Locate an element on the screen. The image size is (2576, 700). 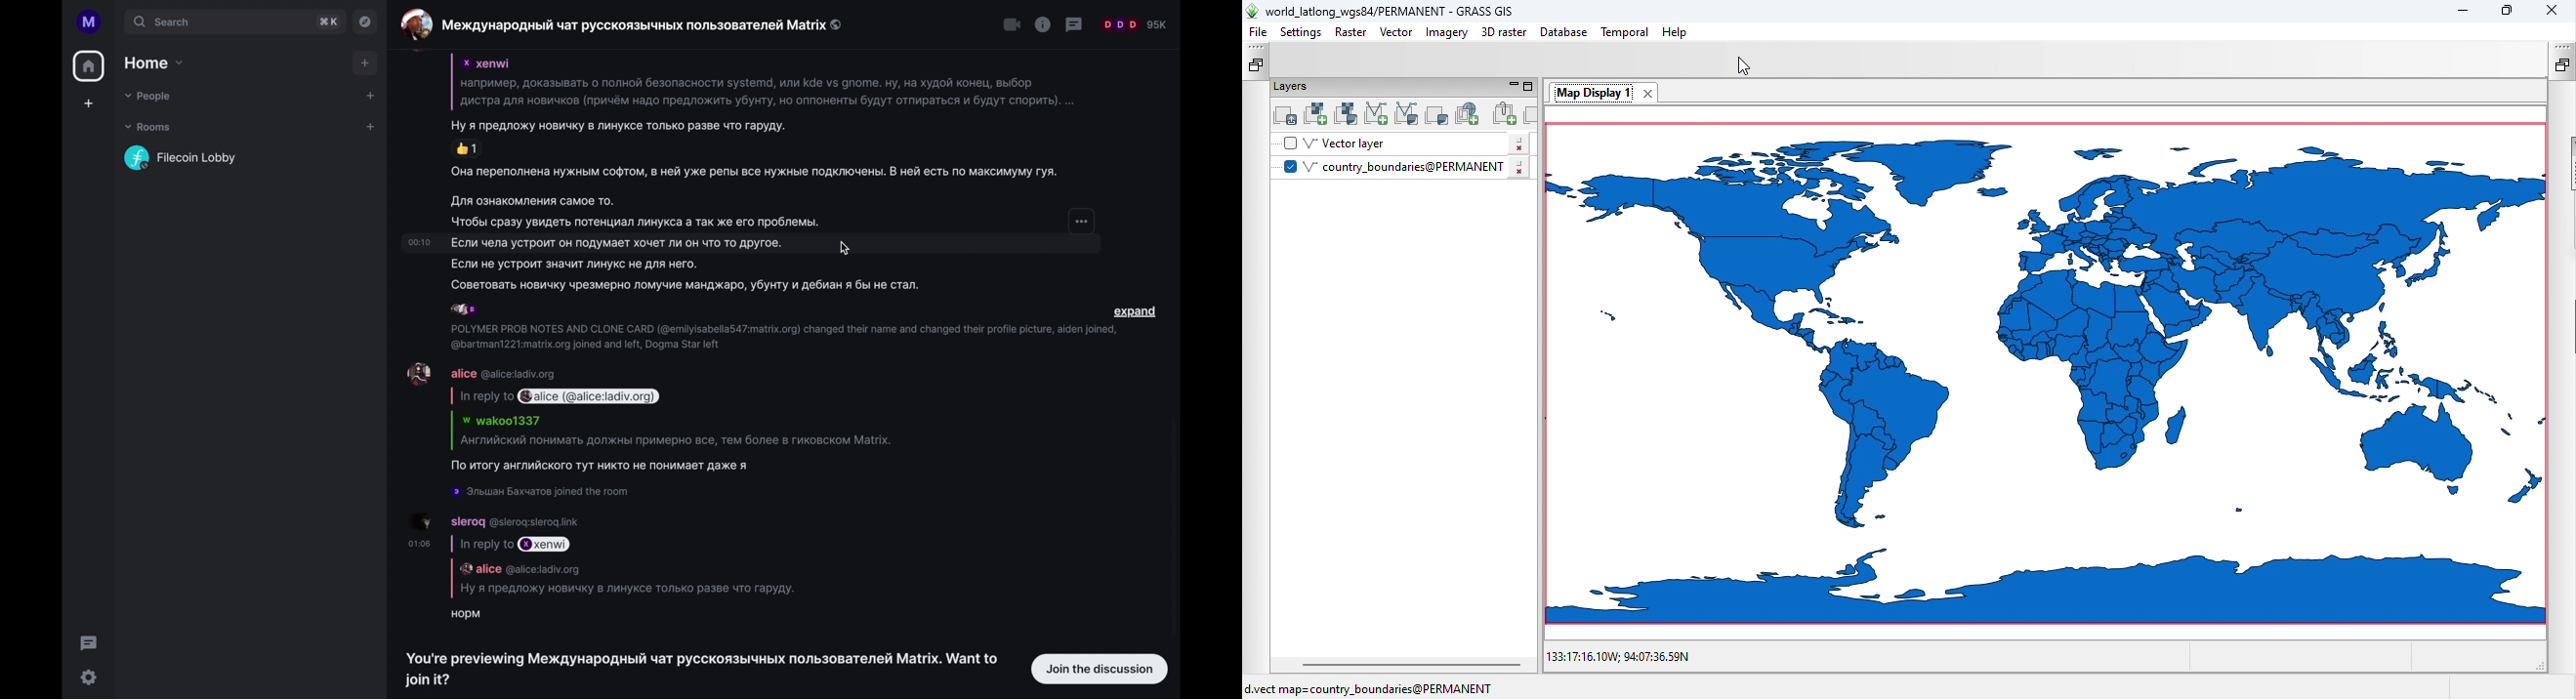
search is located at coordinates (217, 23).